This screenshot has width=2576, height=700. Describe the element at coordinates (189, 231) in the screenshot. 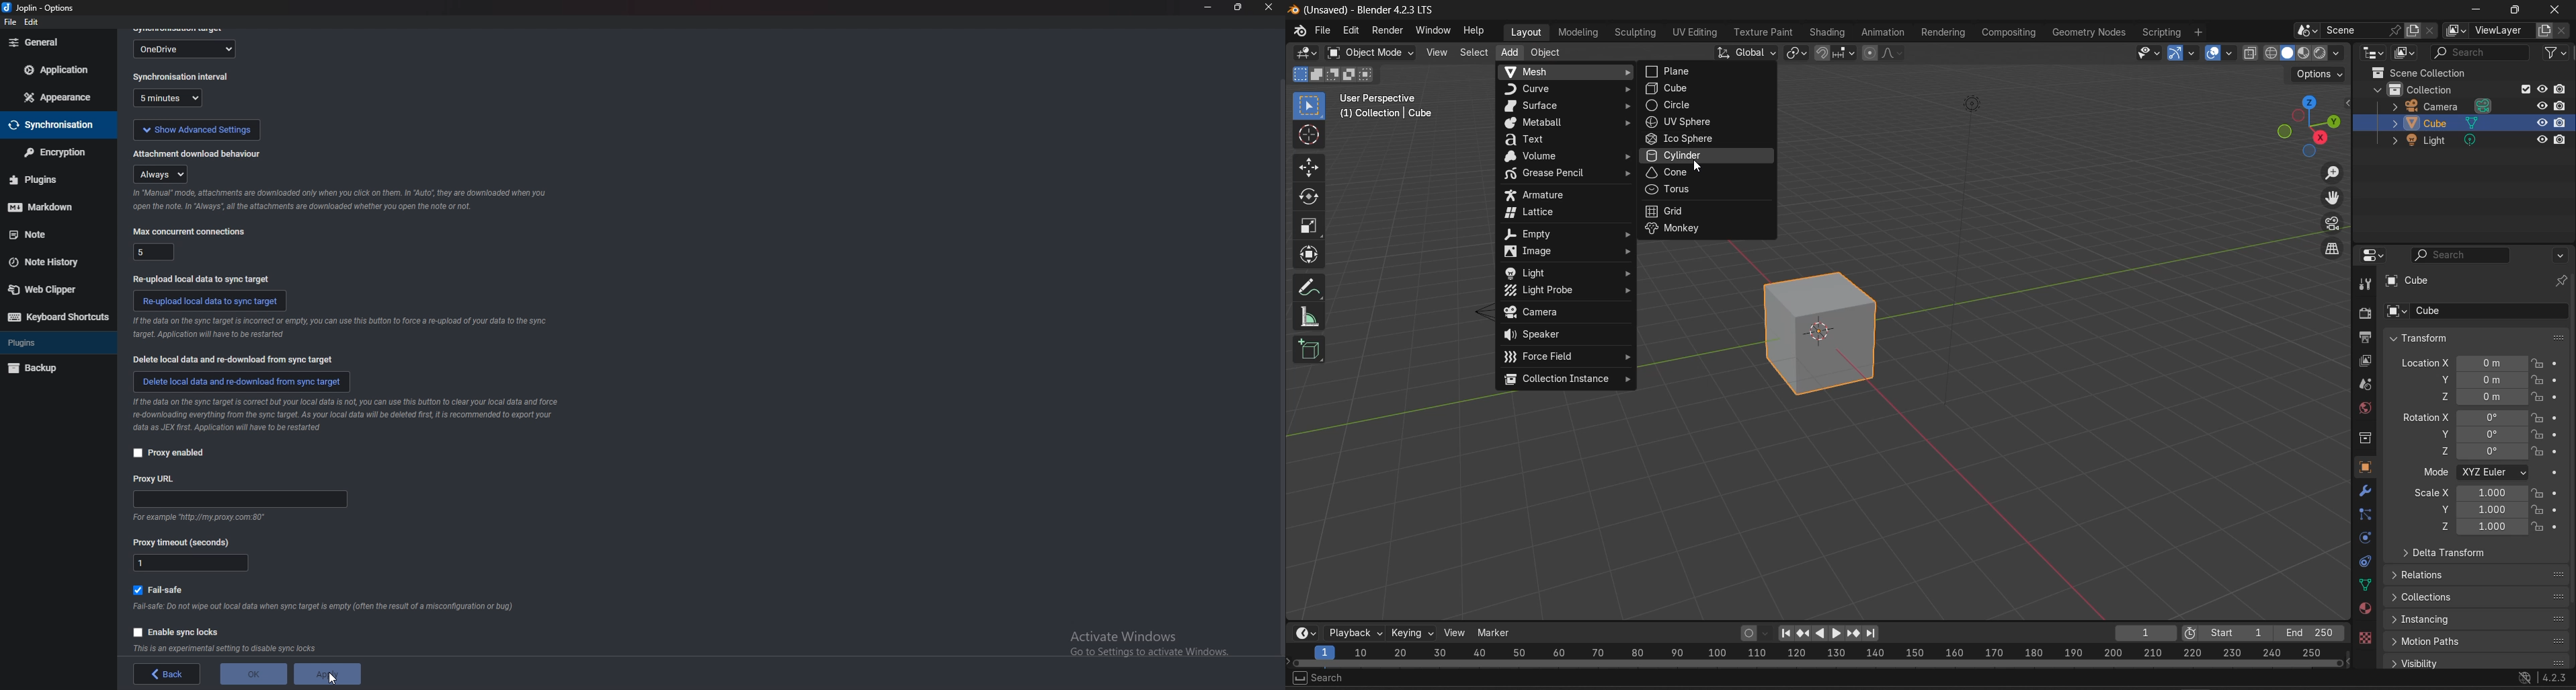

I see `max concurrent connections` at that location.